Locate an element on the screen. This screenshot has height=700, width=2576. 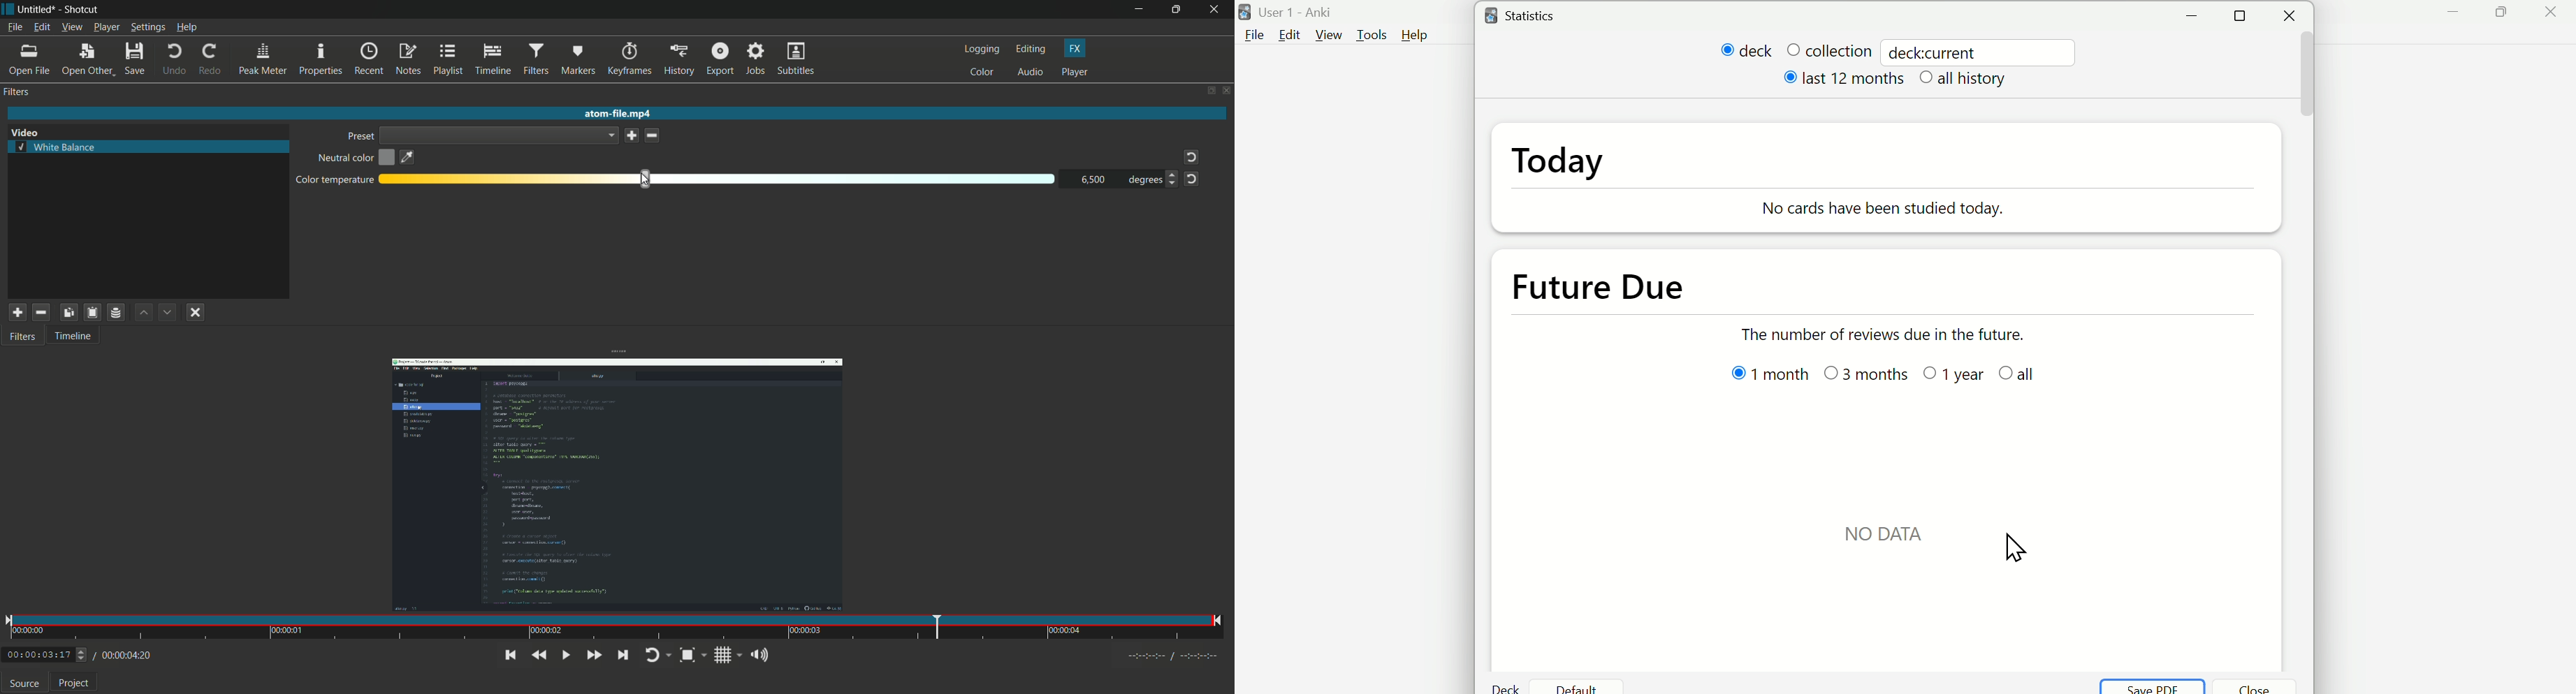
open other is located at coordinates (88, 58).